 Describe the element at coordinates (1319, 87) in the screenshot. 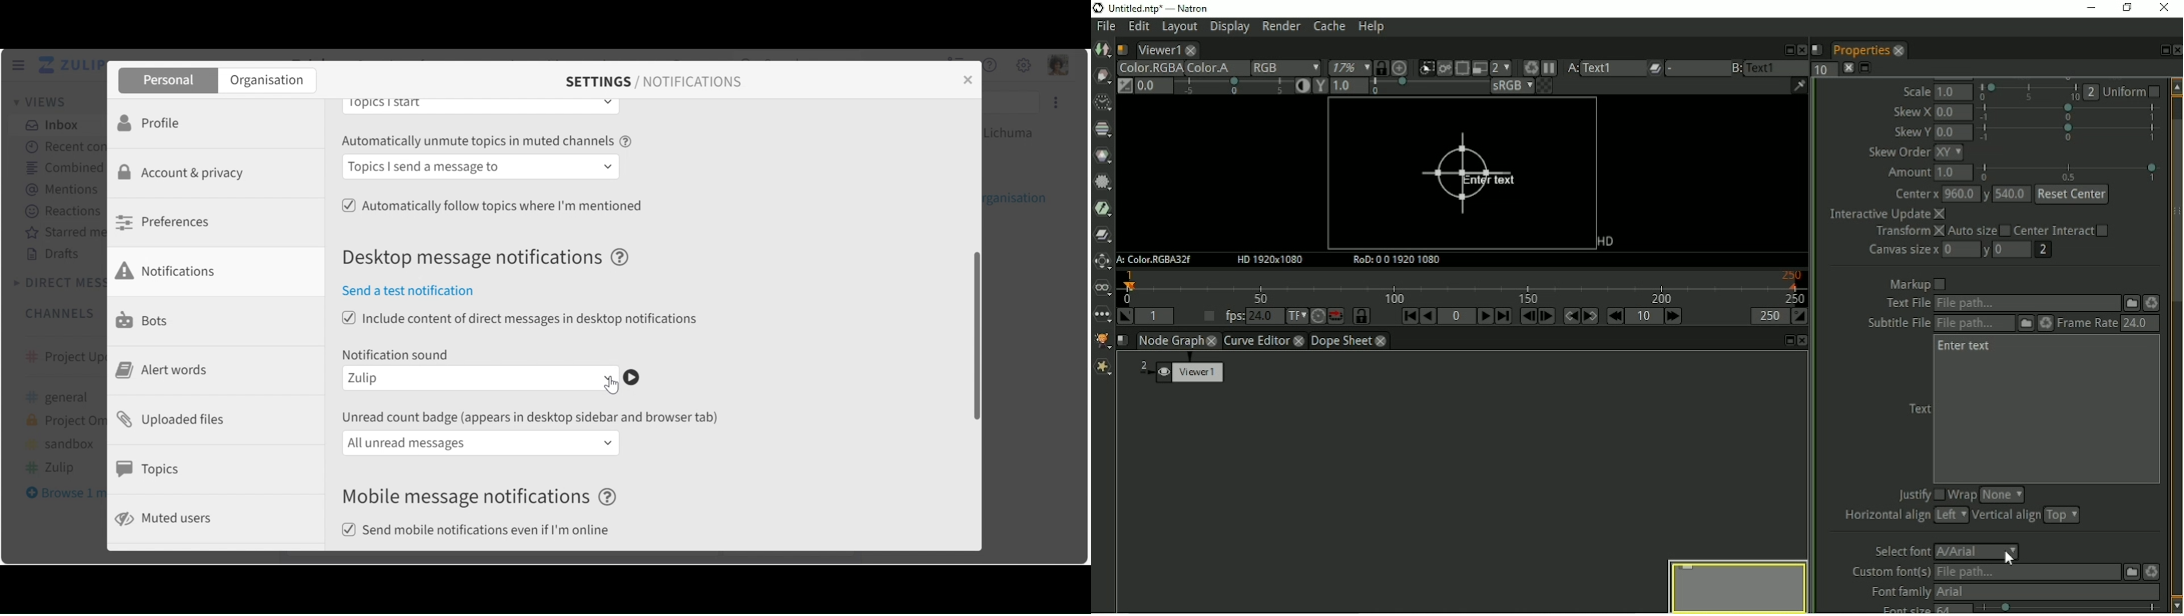

I see `Viewer gamma correction` at that location.